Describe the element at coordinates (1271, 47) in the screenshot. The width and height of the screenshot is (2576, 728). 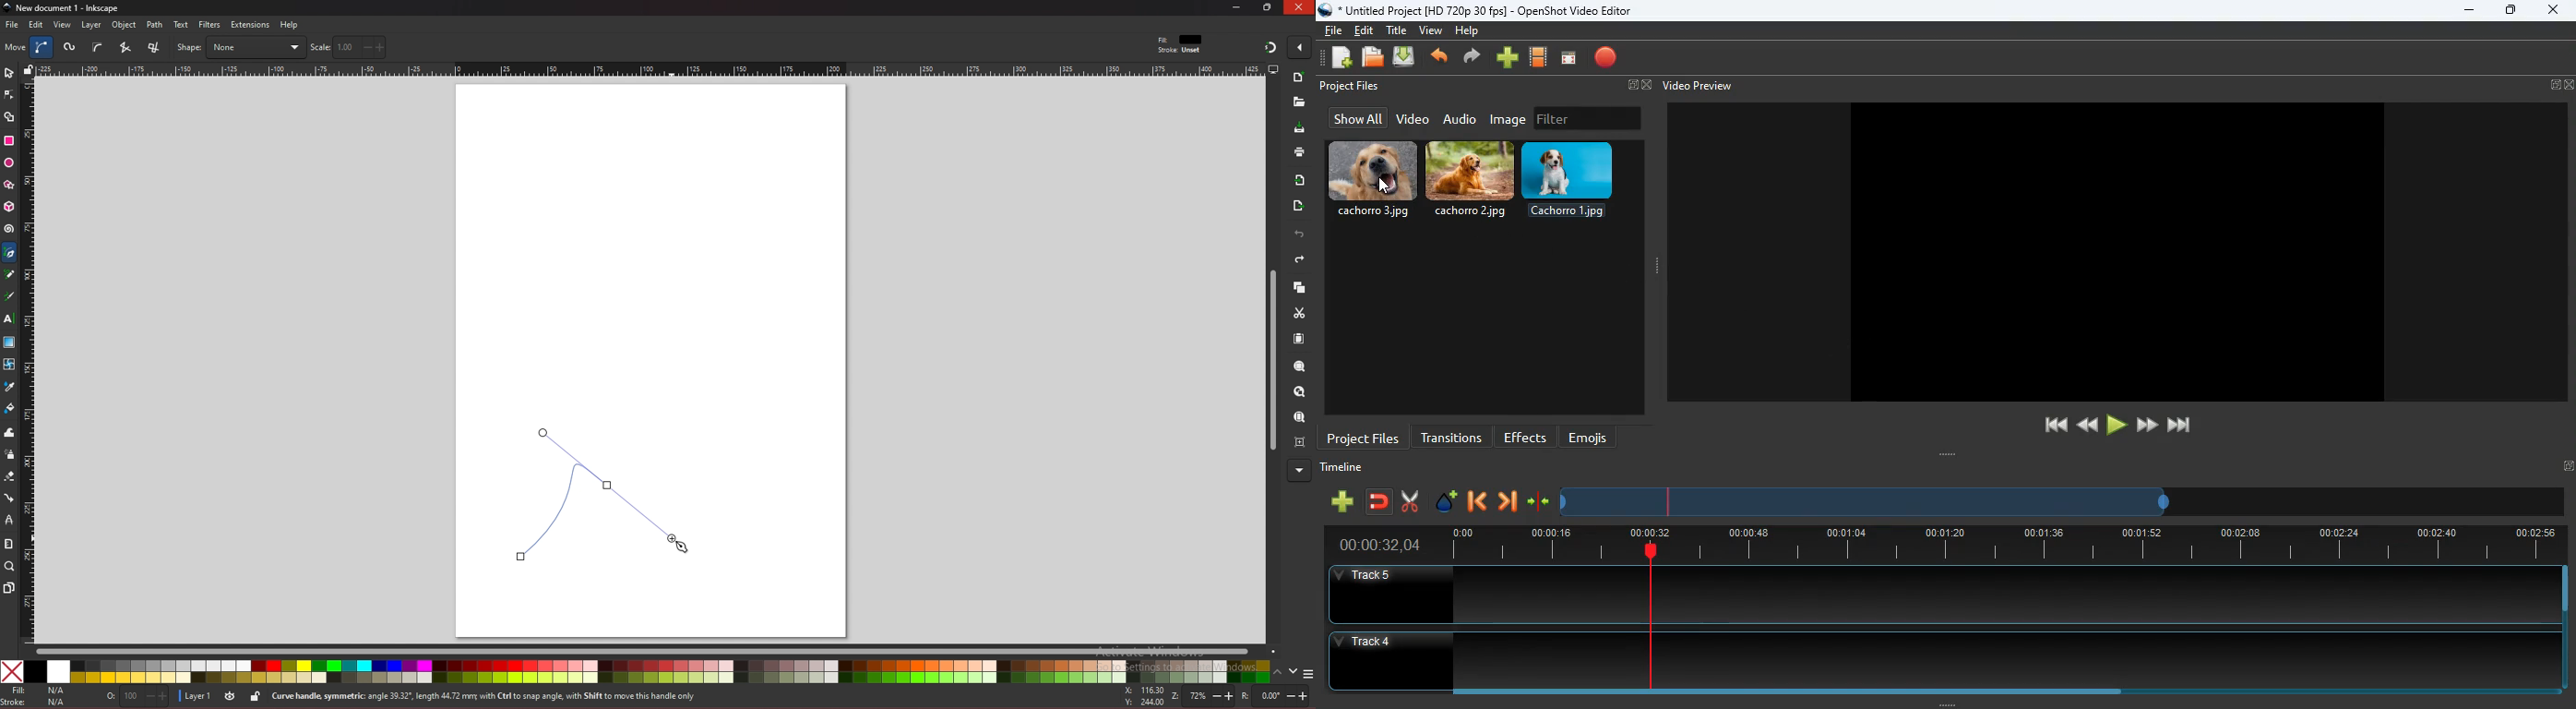
I see `snapping` at that location.